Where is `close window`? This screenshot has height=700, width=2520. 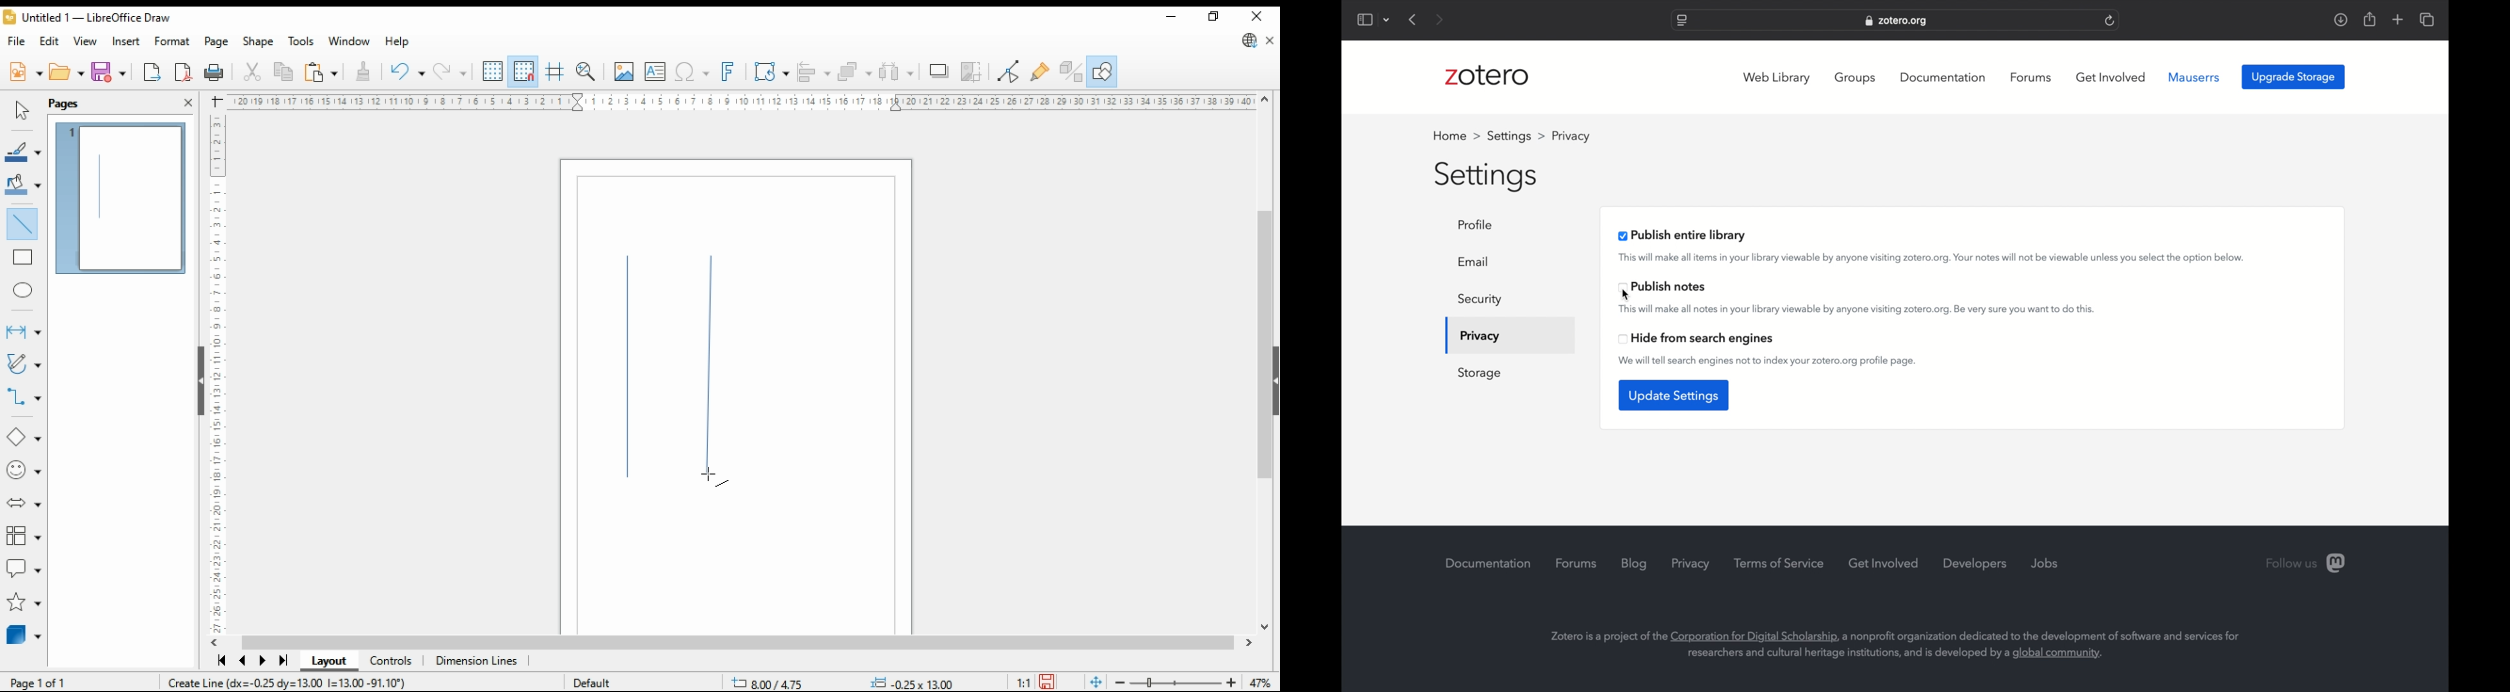 close window is located at coordinates (1254, 17).